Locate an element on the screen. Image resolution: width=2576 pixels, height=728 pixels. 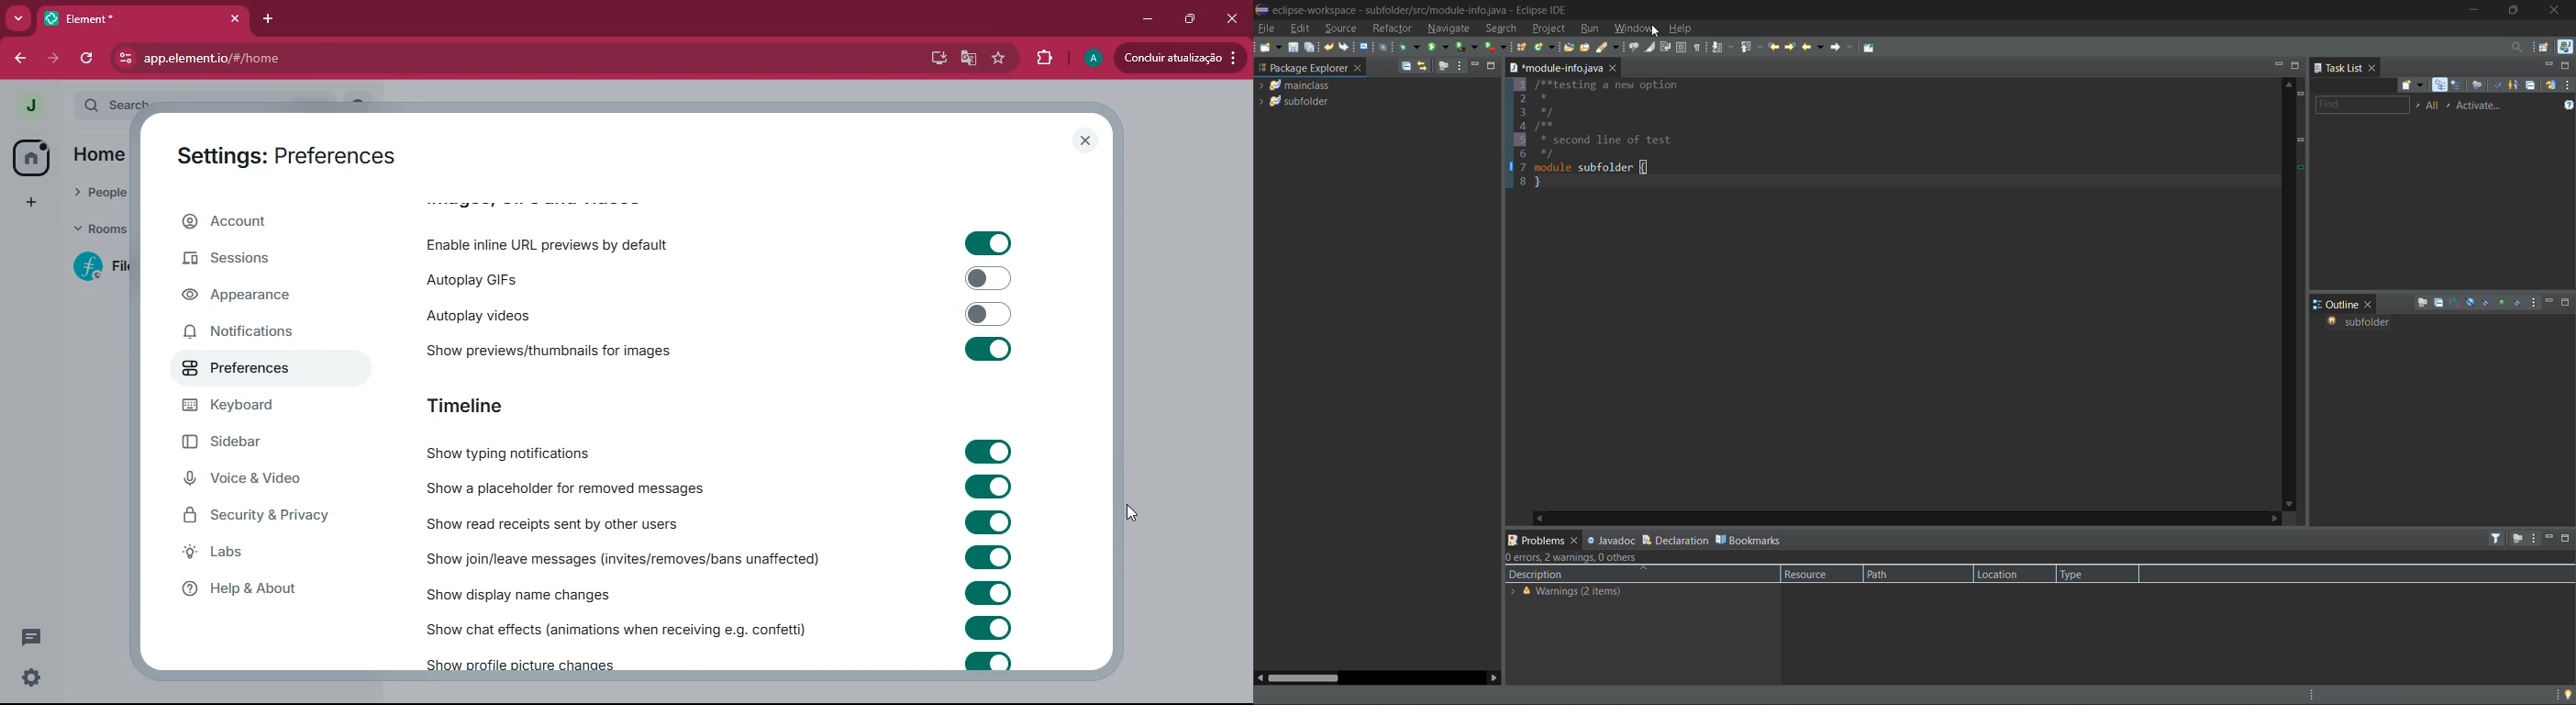
minimize is located at coordinates (1149, 18).